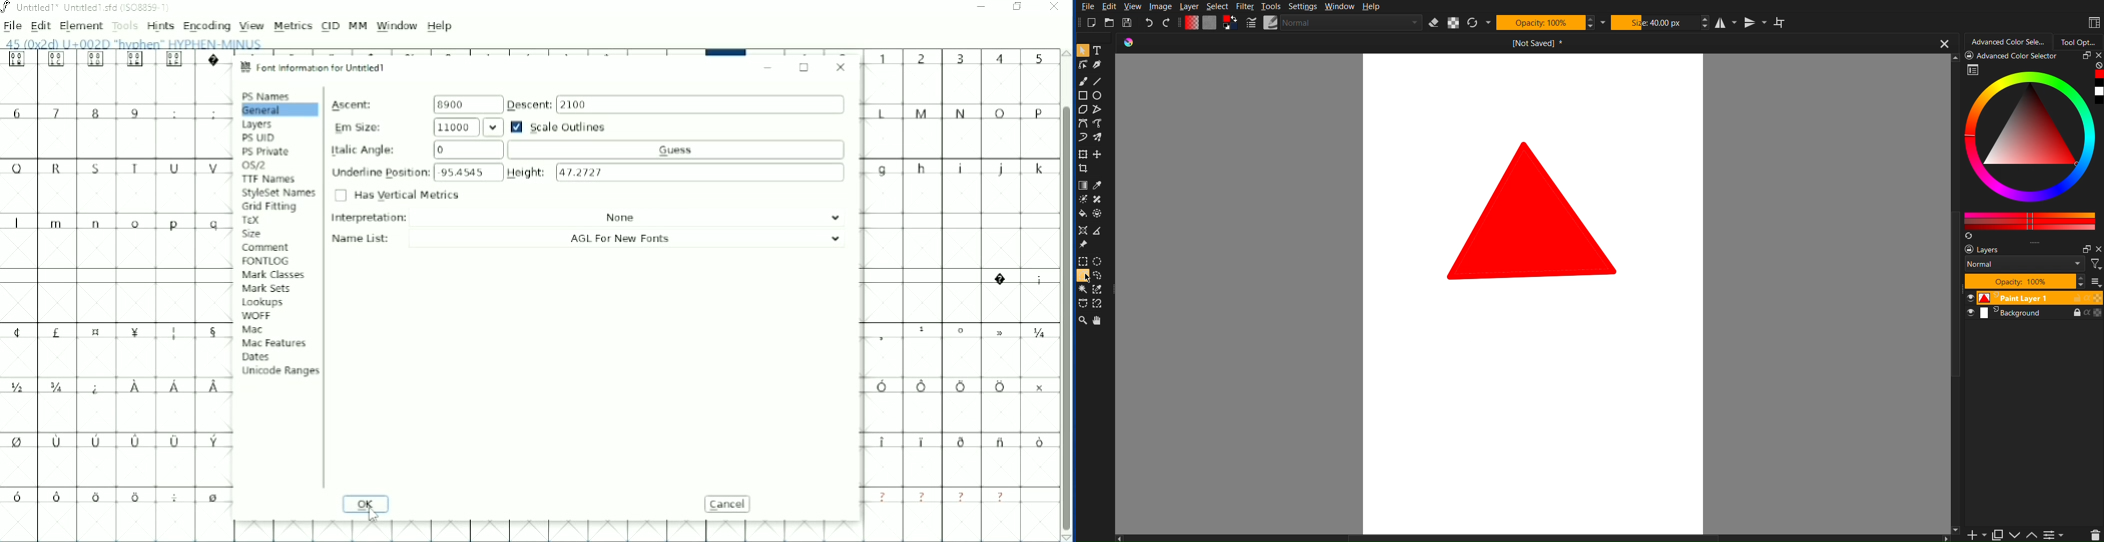 This screenshot has height=560, width=2128. What do you see at coordinates (89, 8) in the screenshot?
I see `Title ` at bounding box center [89, 8].